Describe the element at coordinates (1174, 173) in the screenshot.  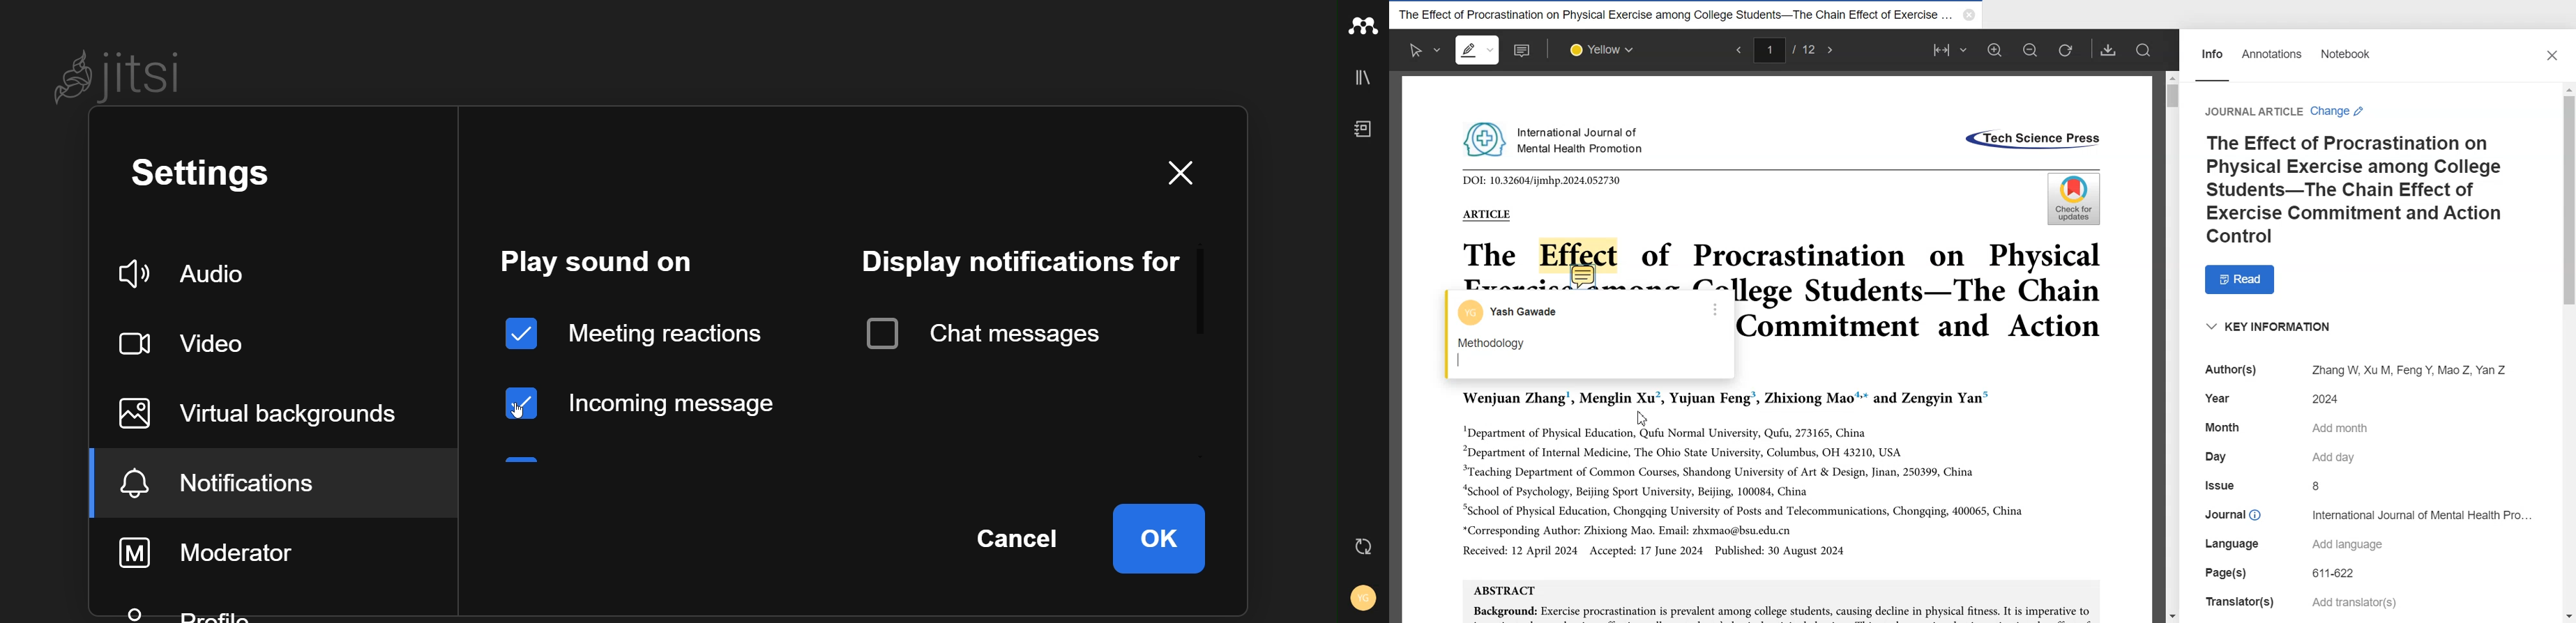
I see `close window` at that location.